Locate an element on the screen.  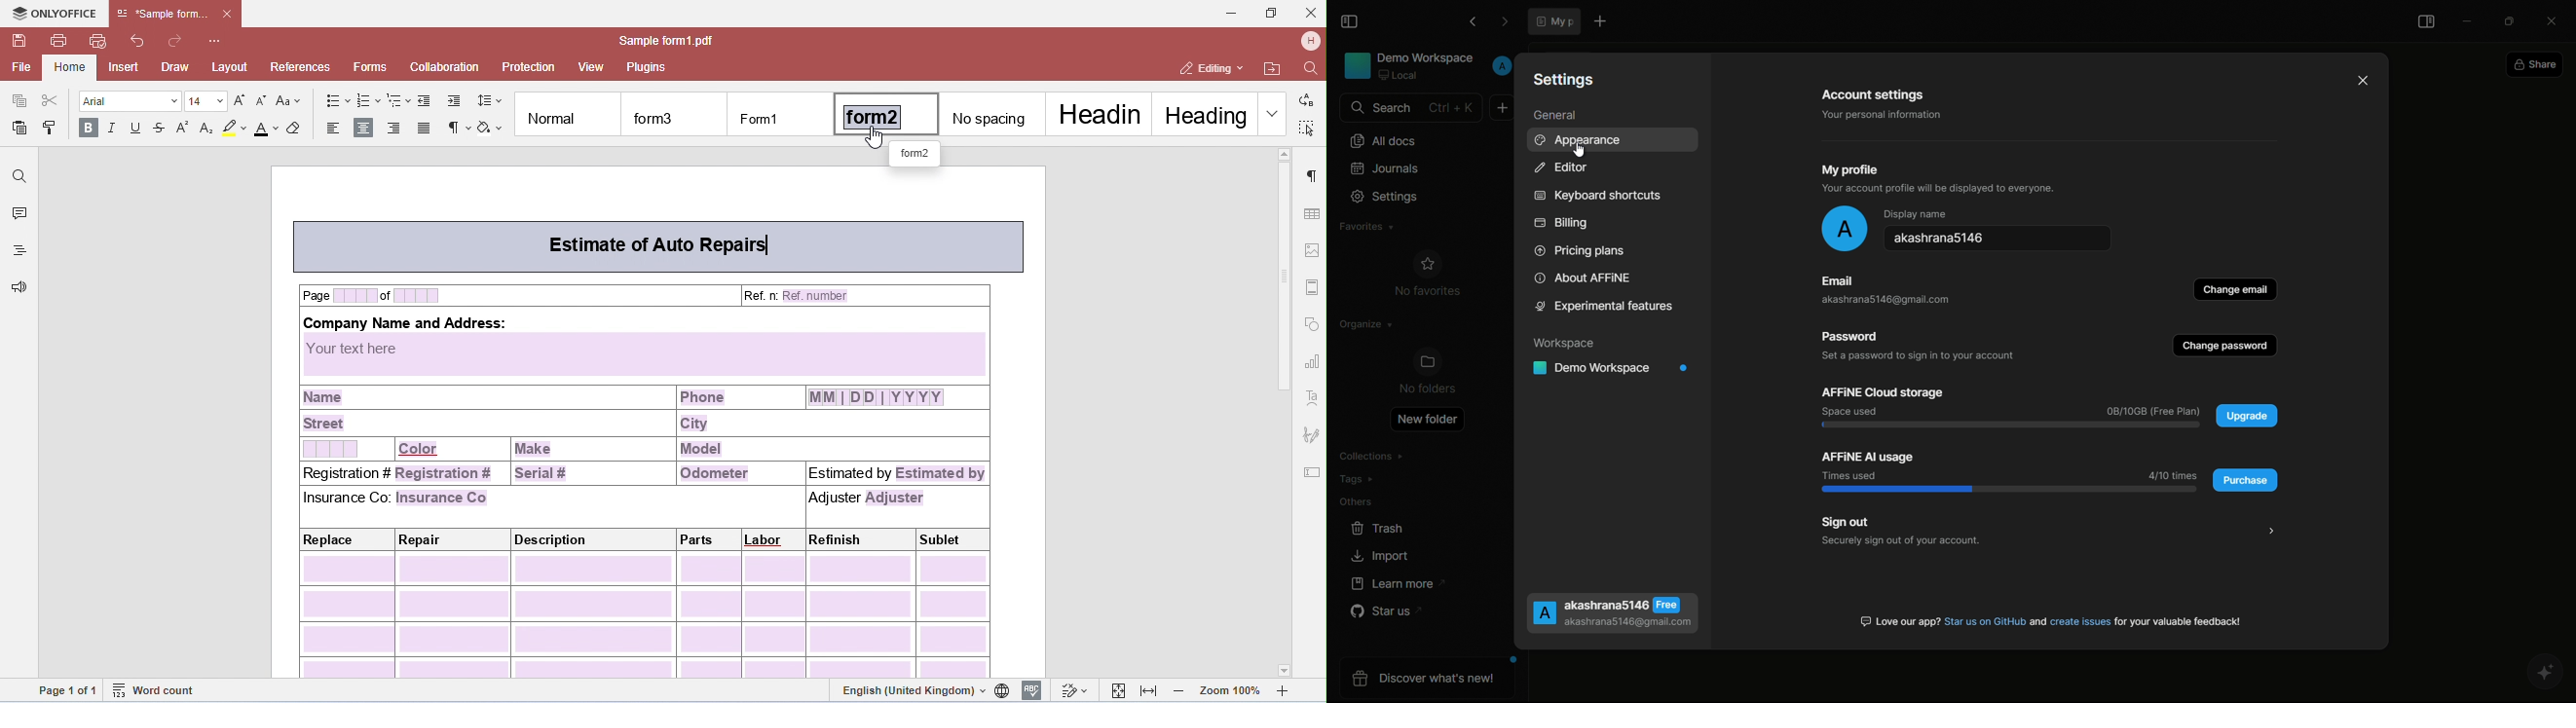
demo workspace is located at coordinates (1409, 68).